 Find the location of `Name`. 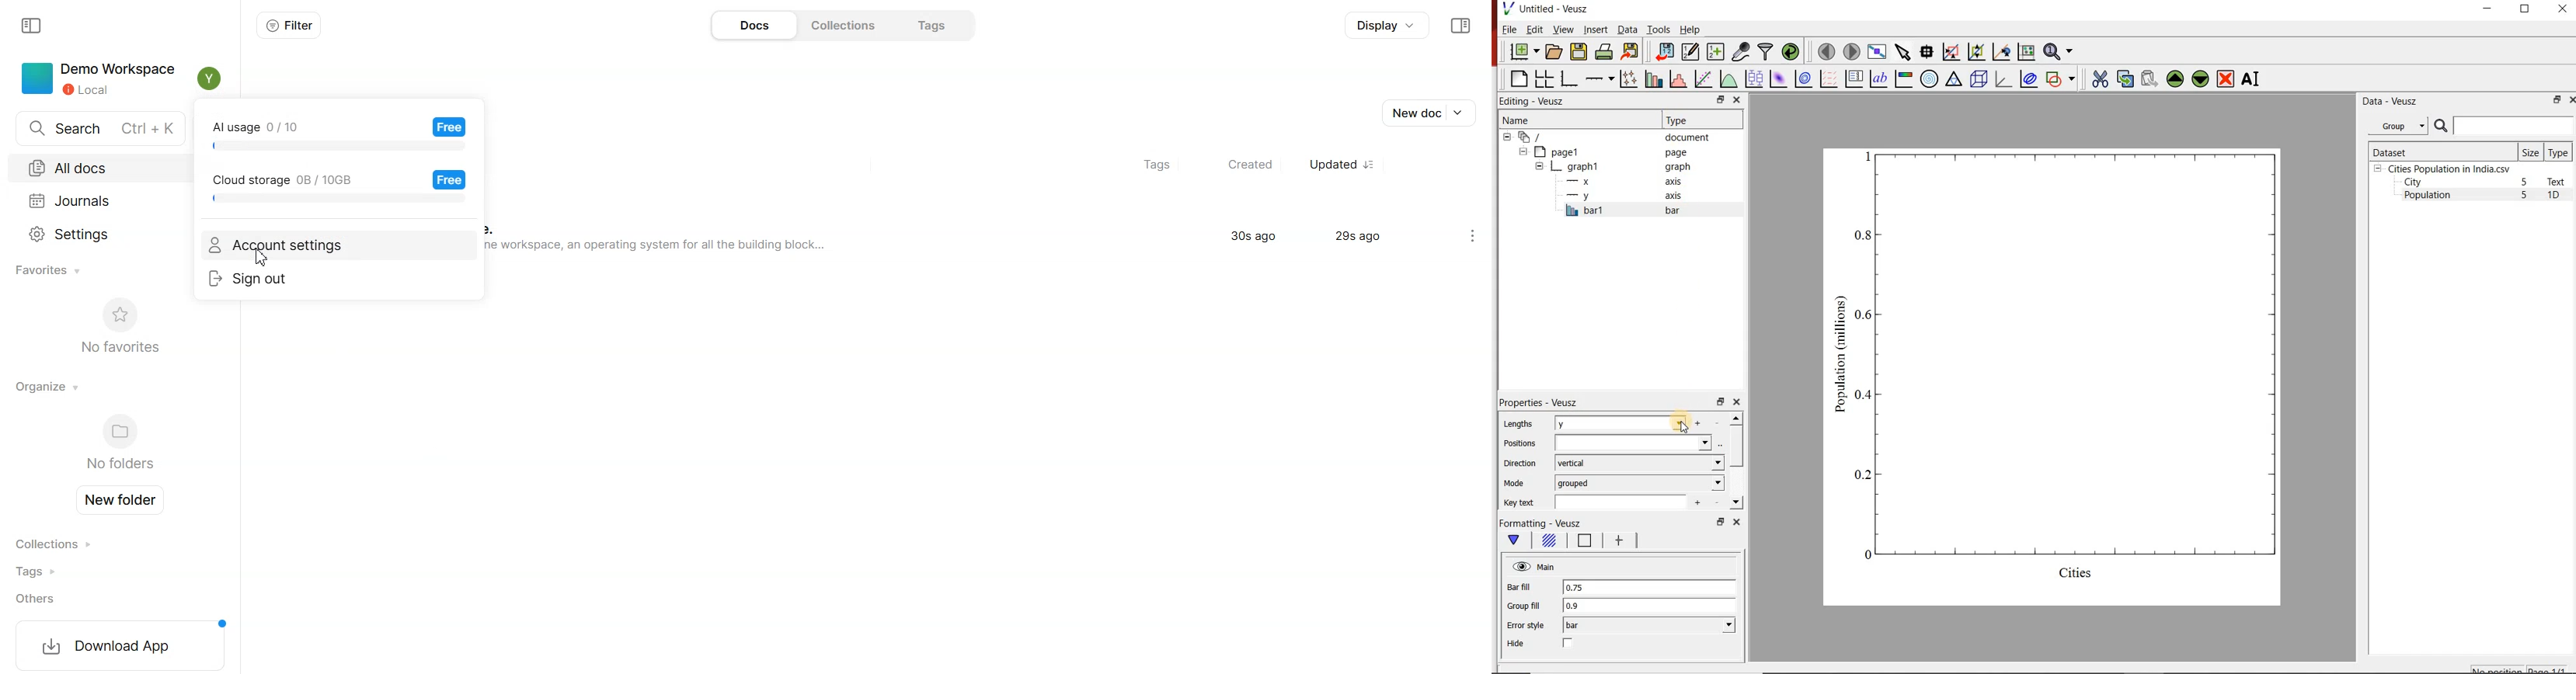

Name is located at coordinates (1565, 119).